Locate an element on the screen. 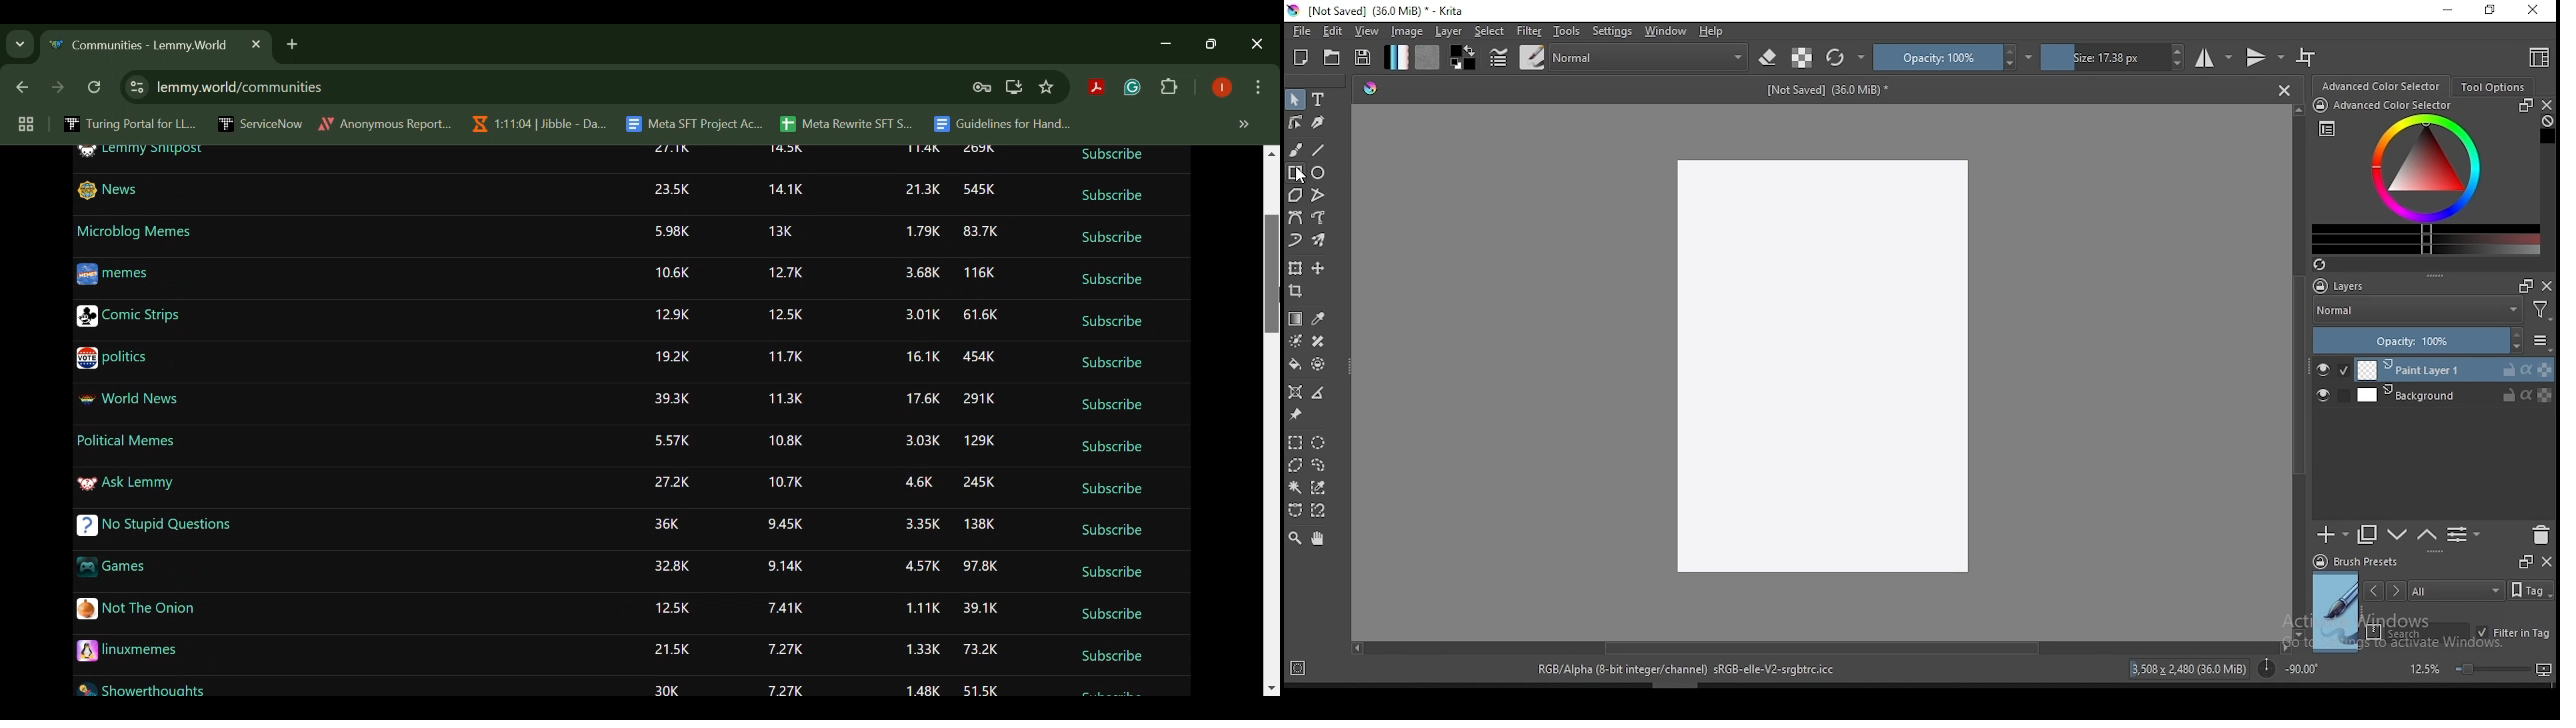 This screenshot has width=2576, height=728. tags is located at coordinates (2456, 590).